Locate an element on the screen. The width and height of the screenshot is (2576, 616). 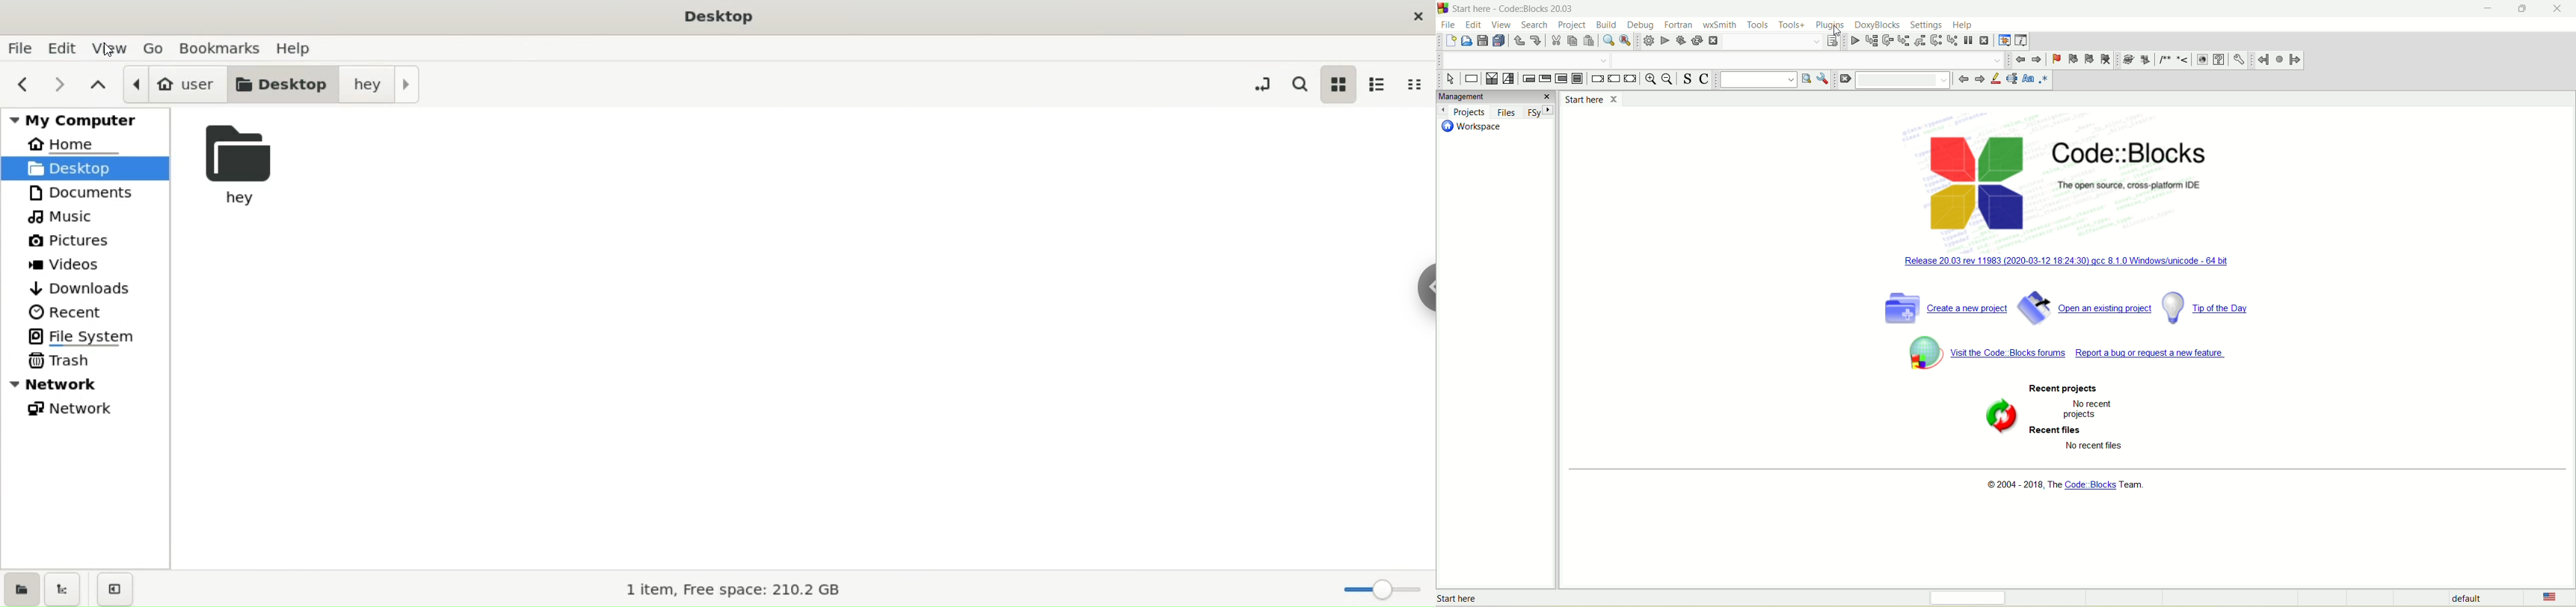
next line is located at coordinates (1887, 40).